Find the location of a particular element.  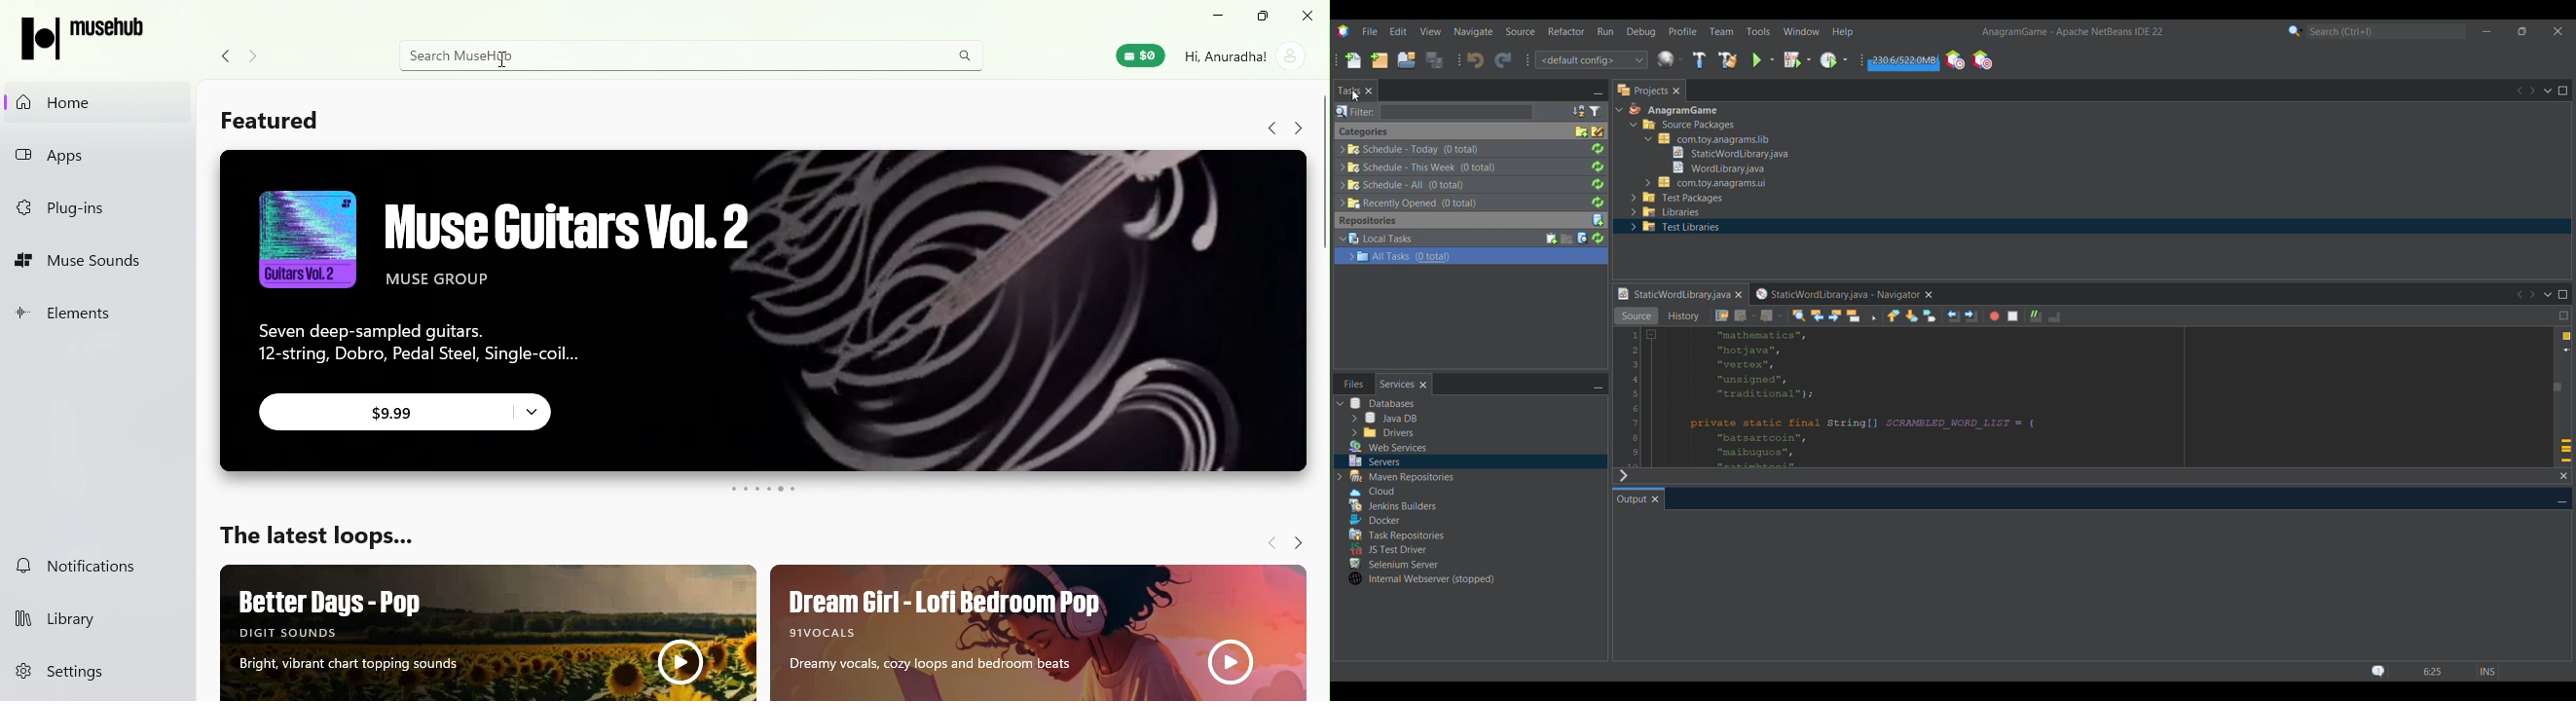

Section title is located at coordinates (1364, 132).